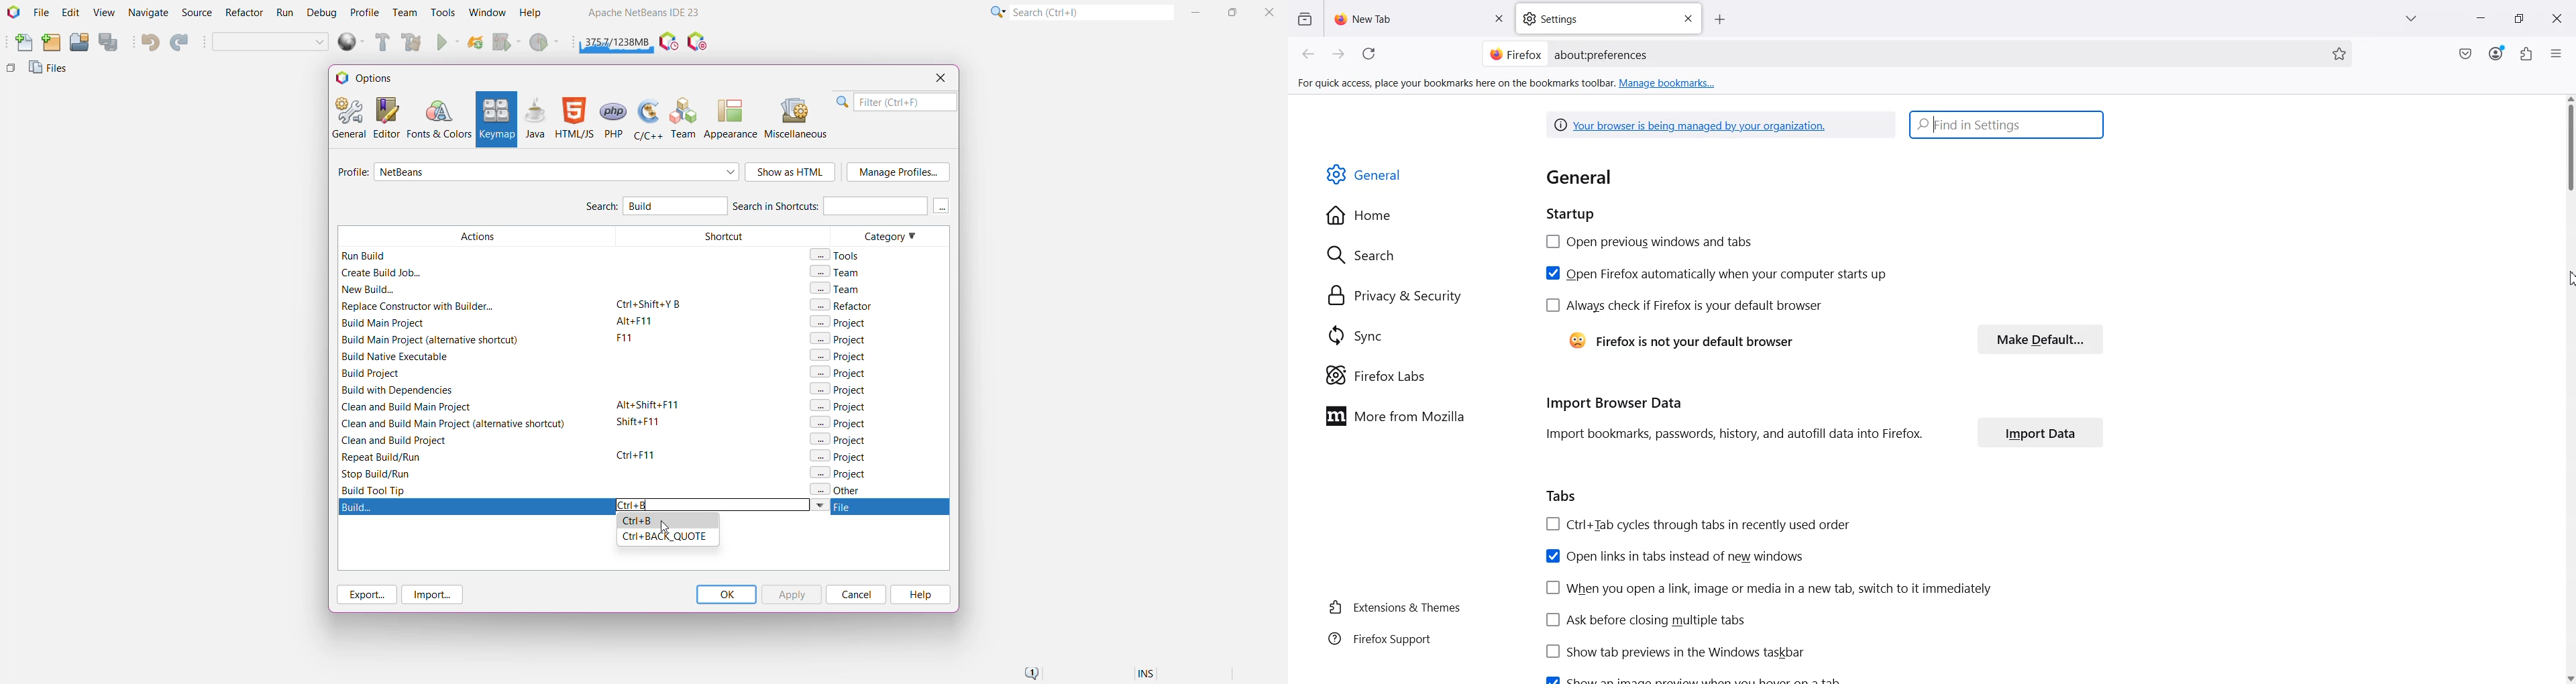  I want to click on Appearance, so click(731, 118).